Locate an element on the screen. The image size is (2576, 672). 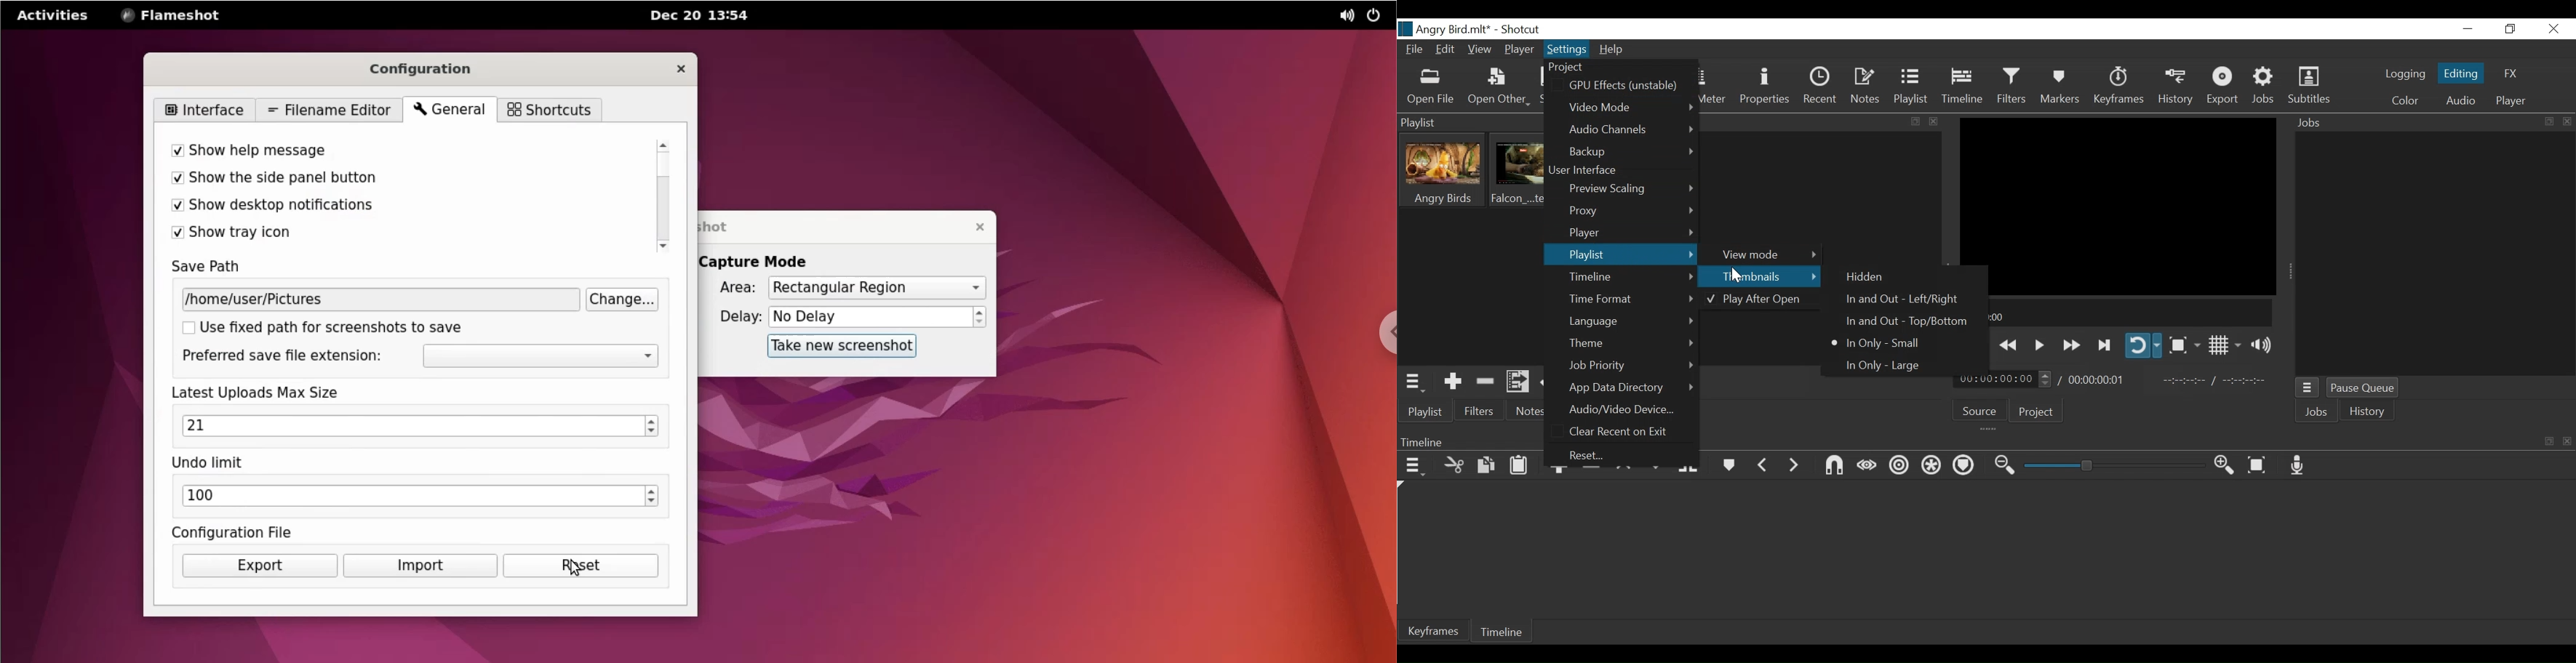
Toggle play or pause (space) is located at coordinates (2039, 344).